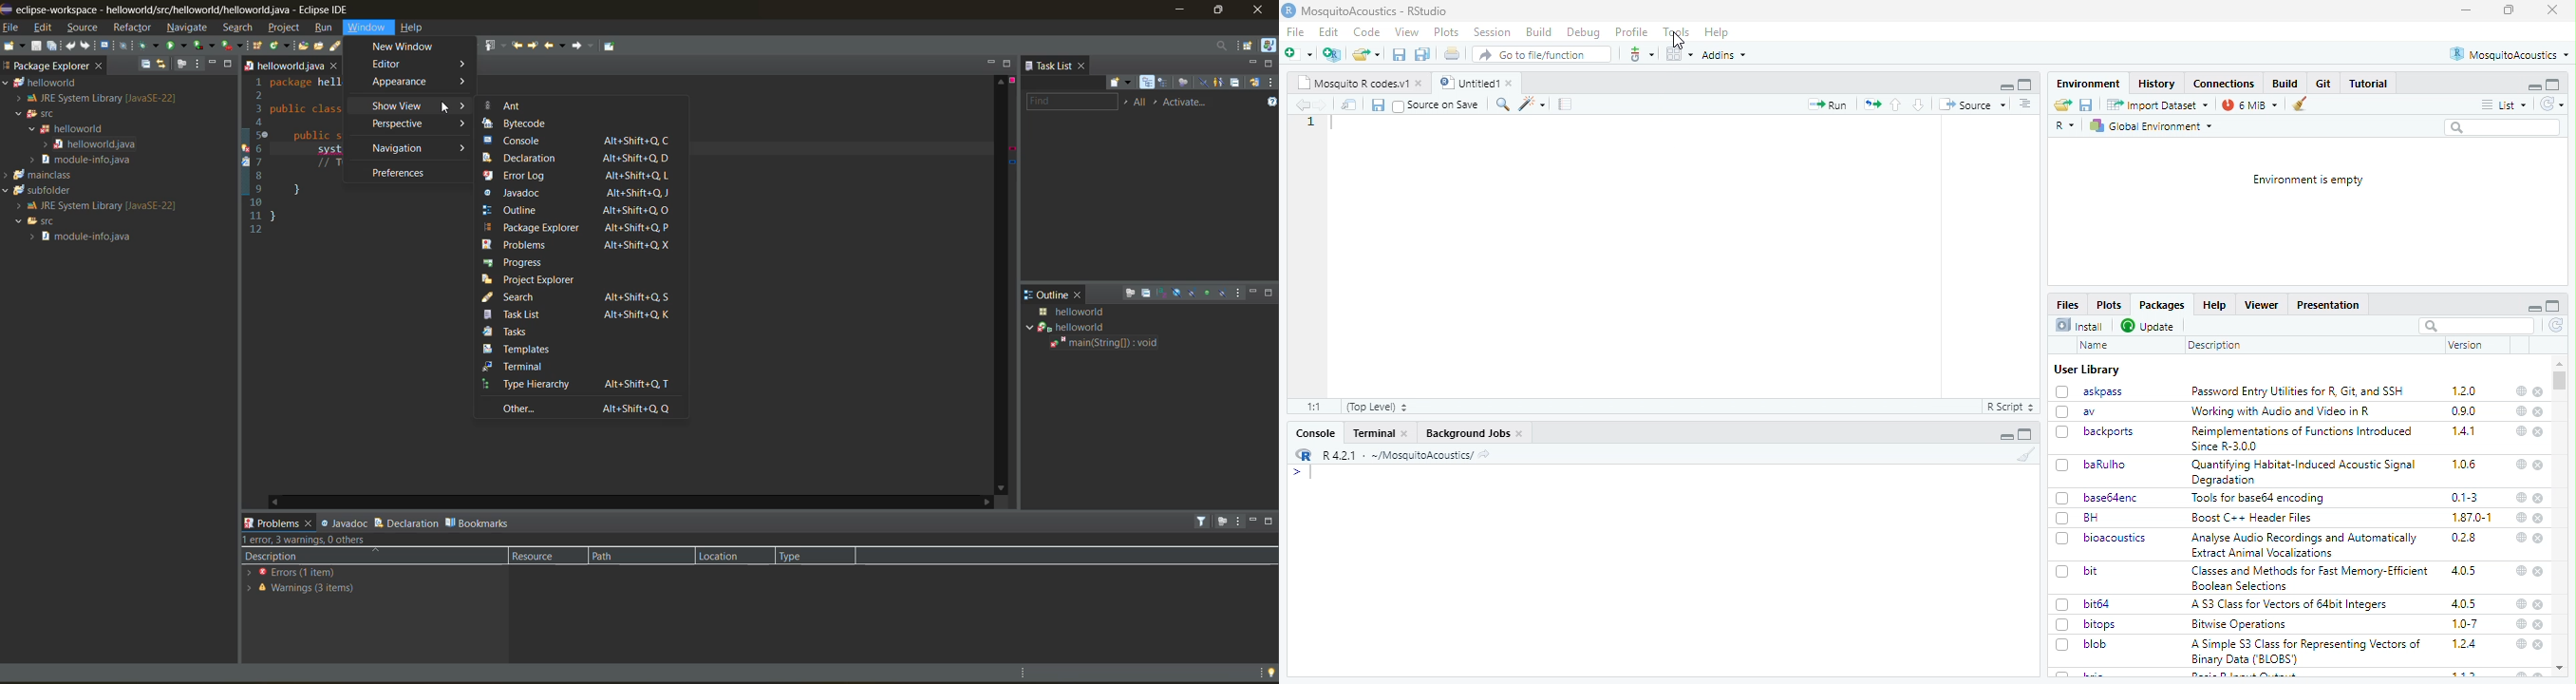 The image size is (2576, 700). I want to click on Password Entry Utilities for R, Git, and SSH., so click(2300, 390).